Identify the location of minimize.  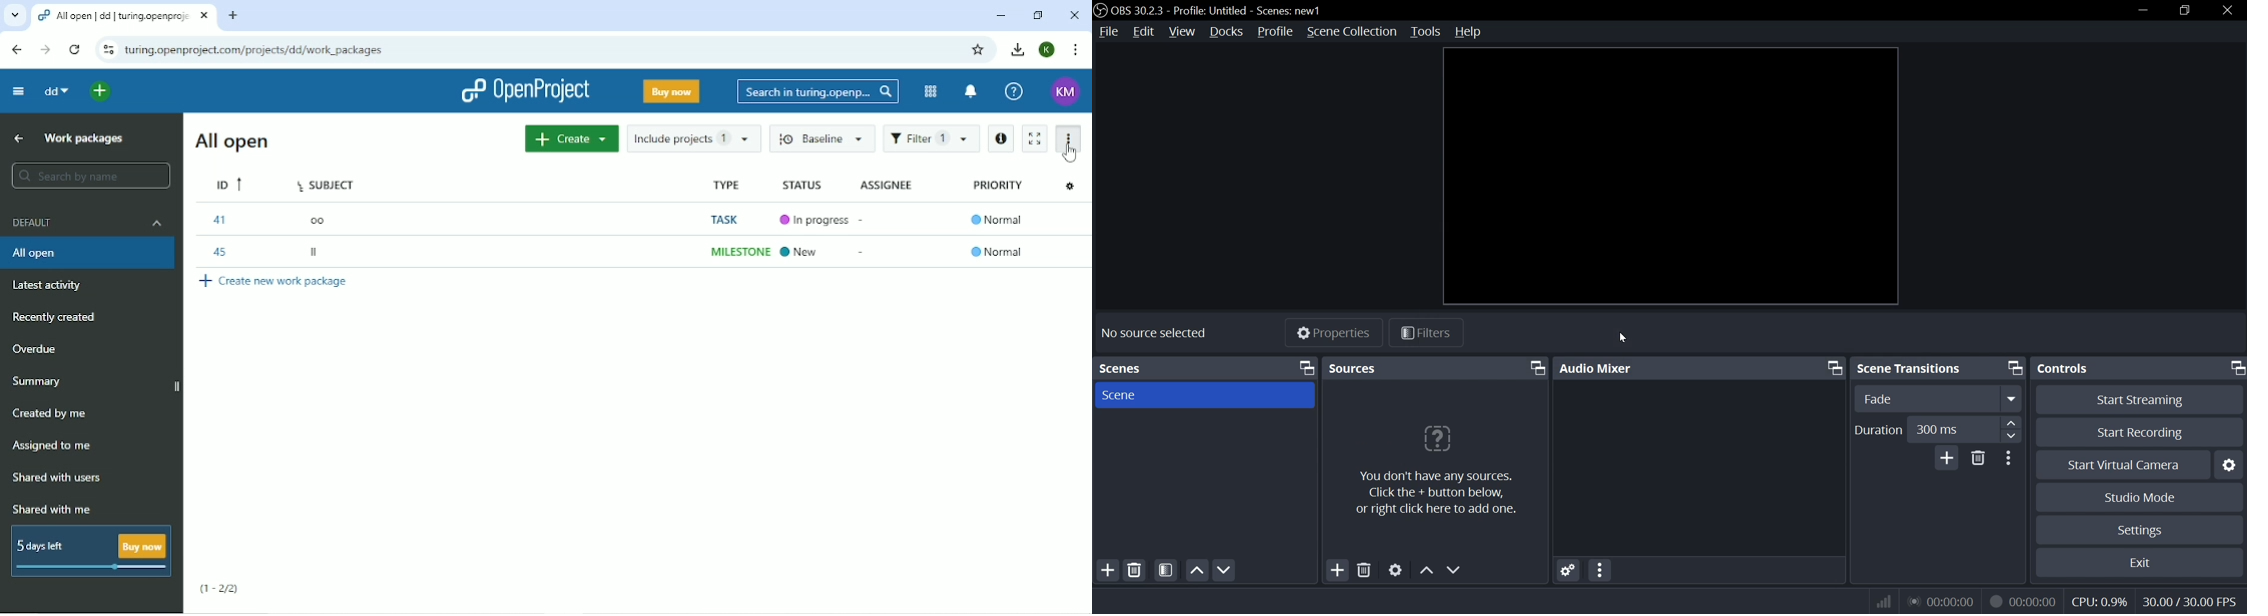
(2144, 8).